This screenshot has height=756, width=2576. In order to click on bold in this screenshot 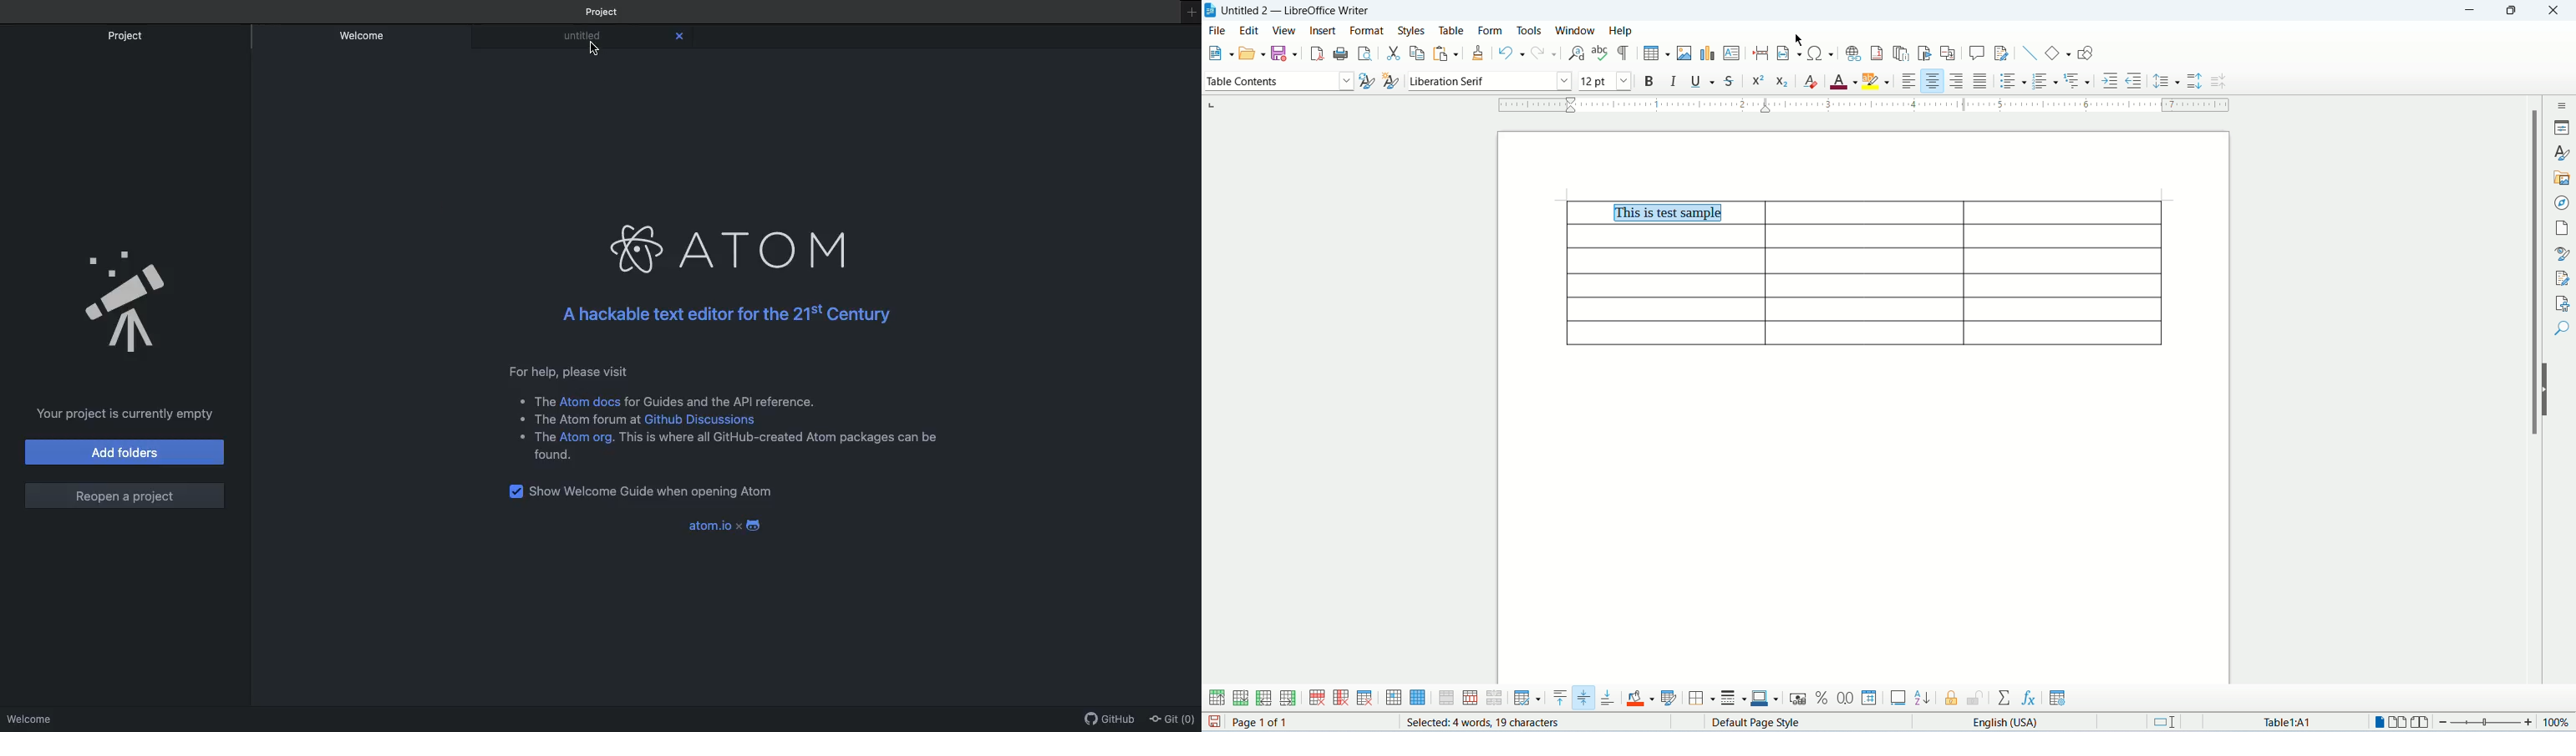, I will do `click(1652, 82)`.